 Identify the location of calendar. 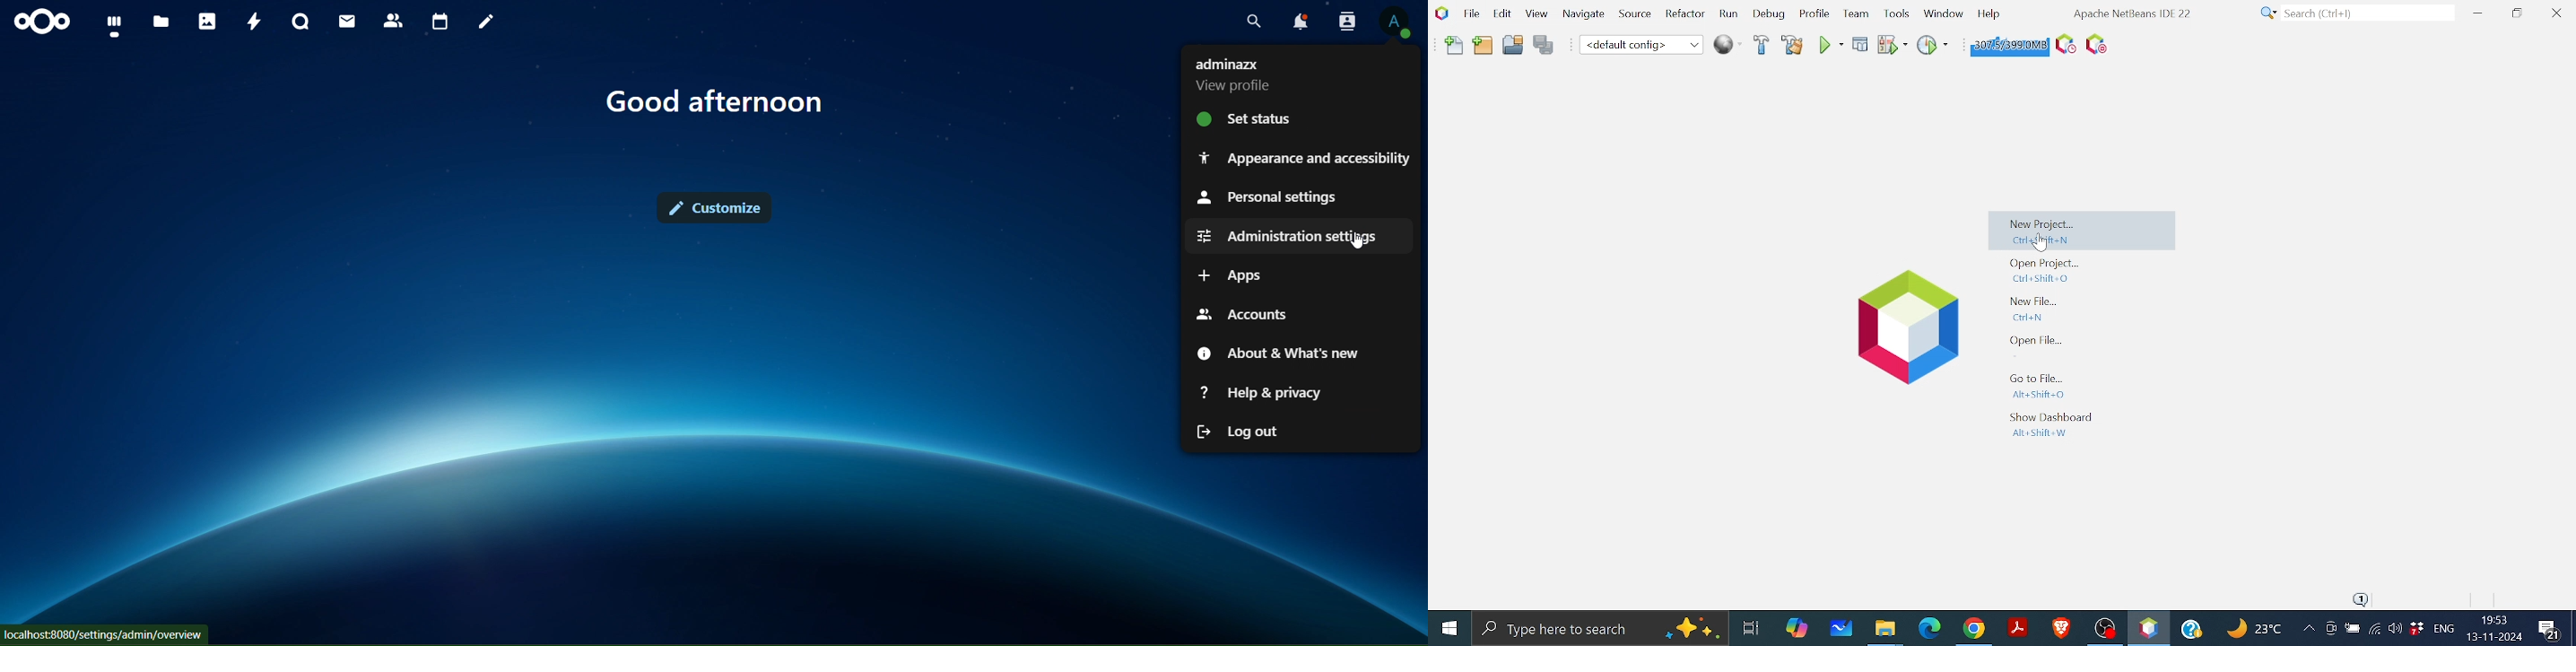
(441, 22).